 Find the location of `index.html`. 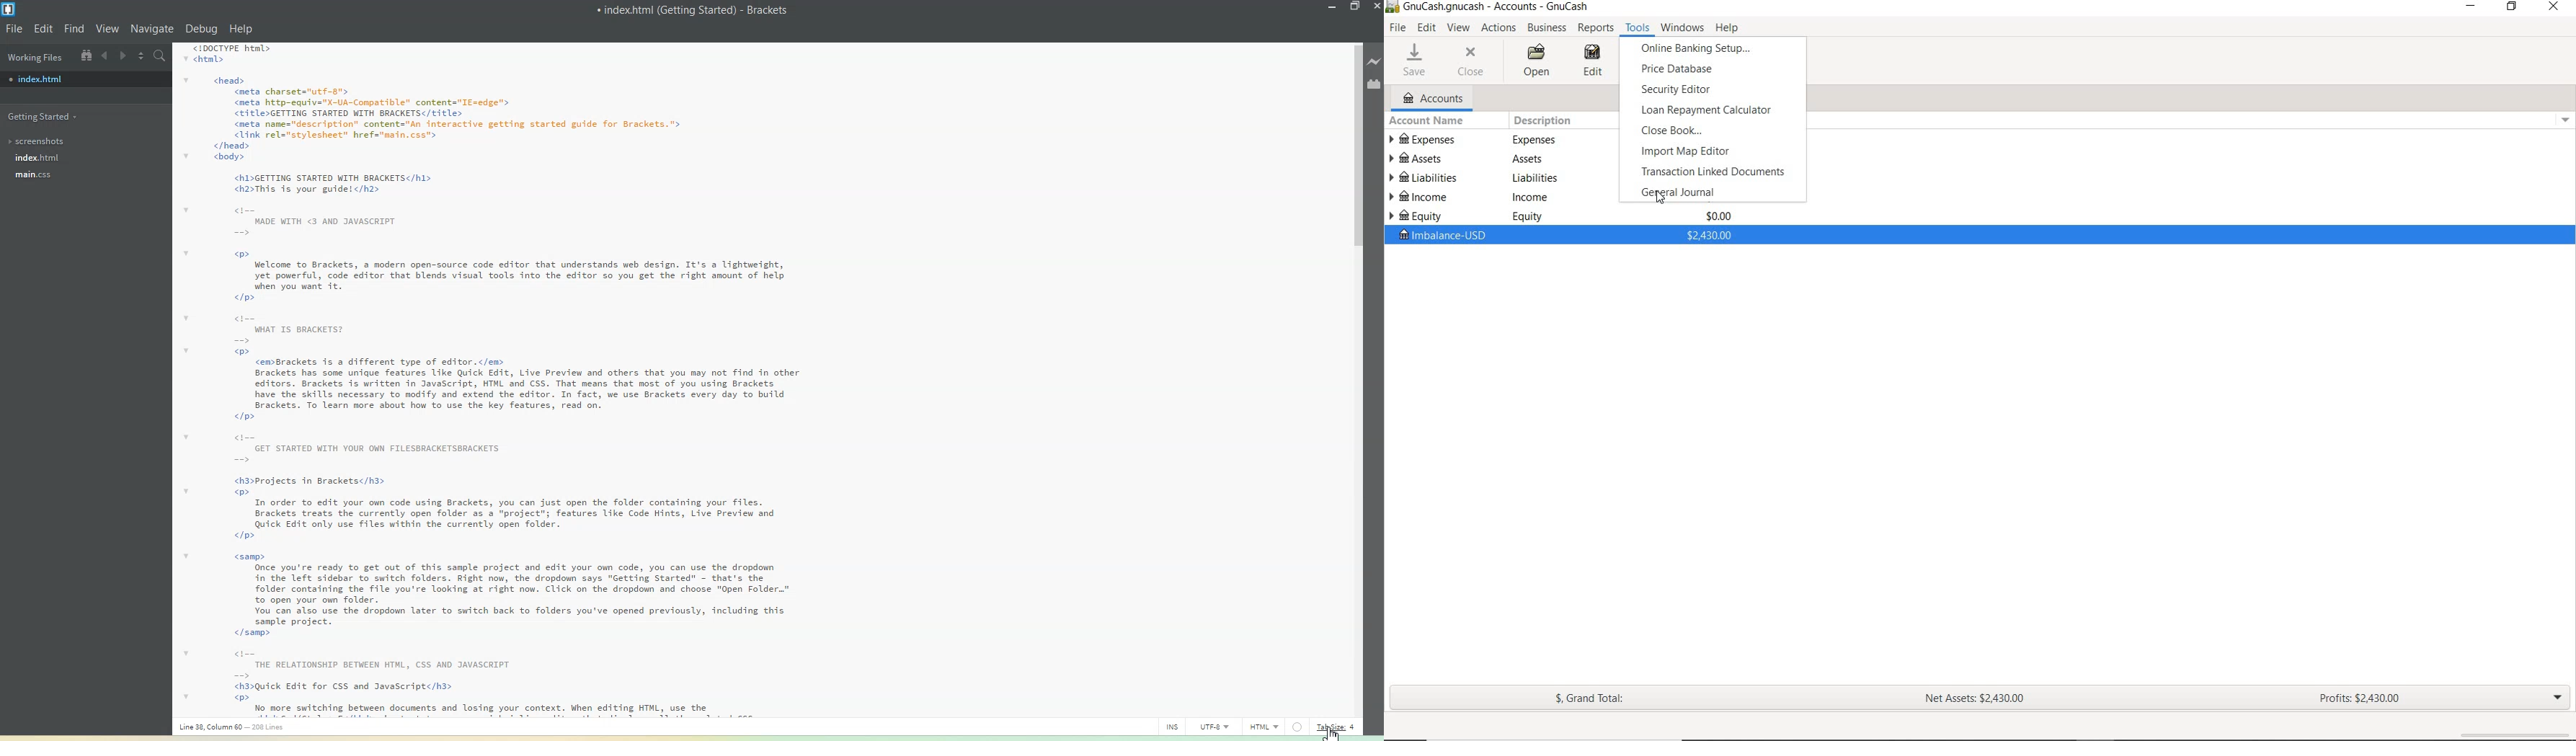

index.html is located at coordinates (37, 156).